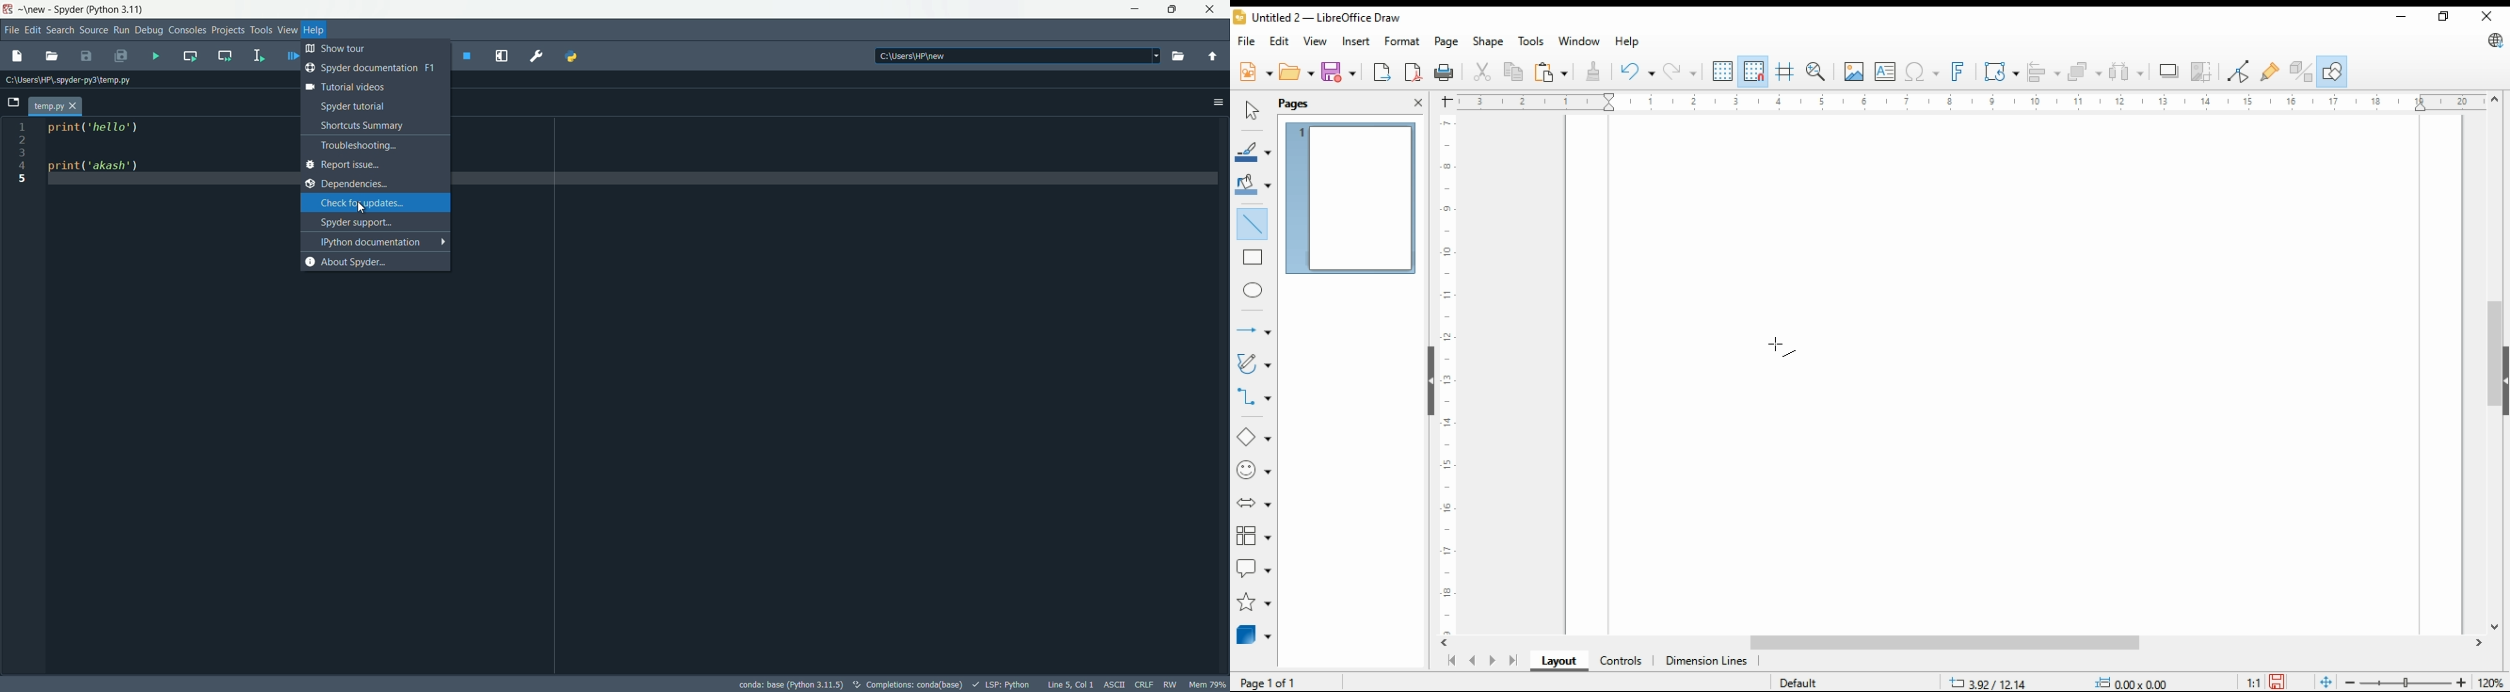  Describe the element at coordinates (69, 10) in the screenshot. I see `app name ` at that location.